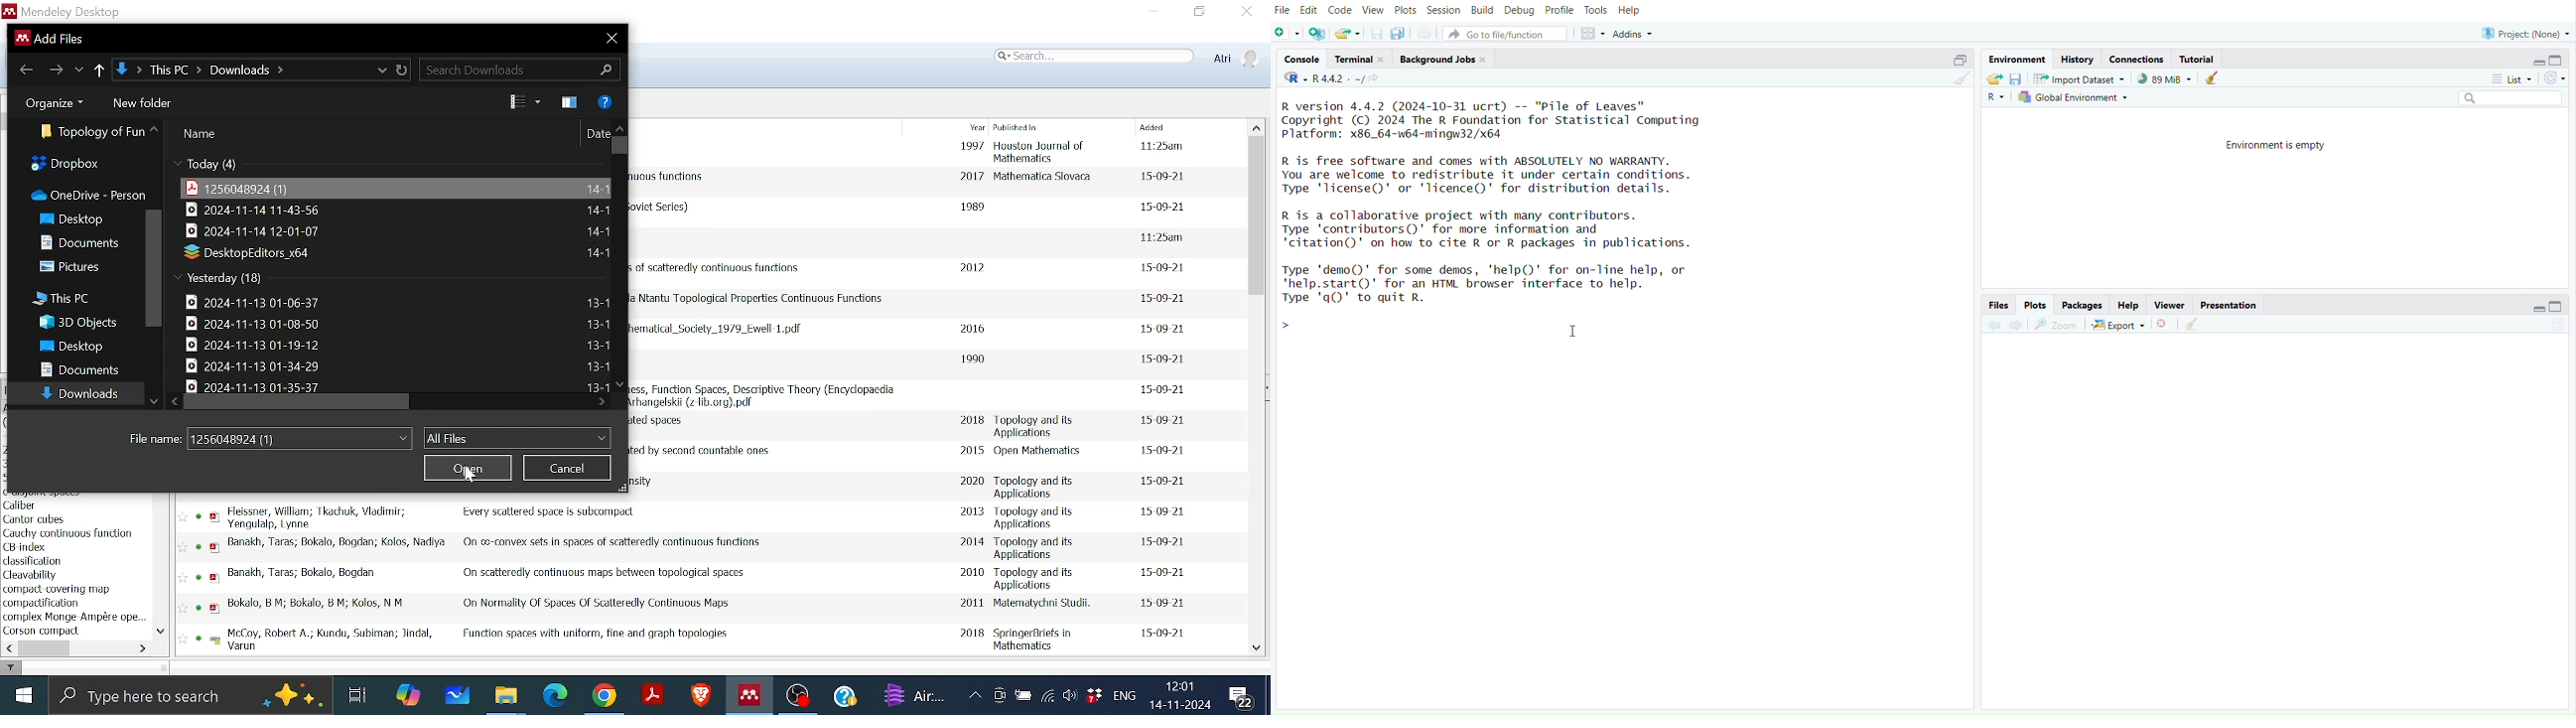  I want to click on Packages, so click(2082, 304).